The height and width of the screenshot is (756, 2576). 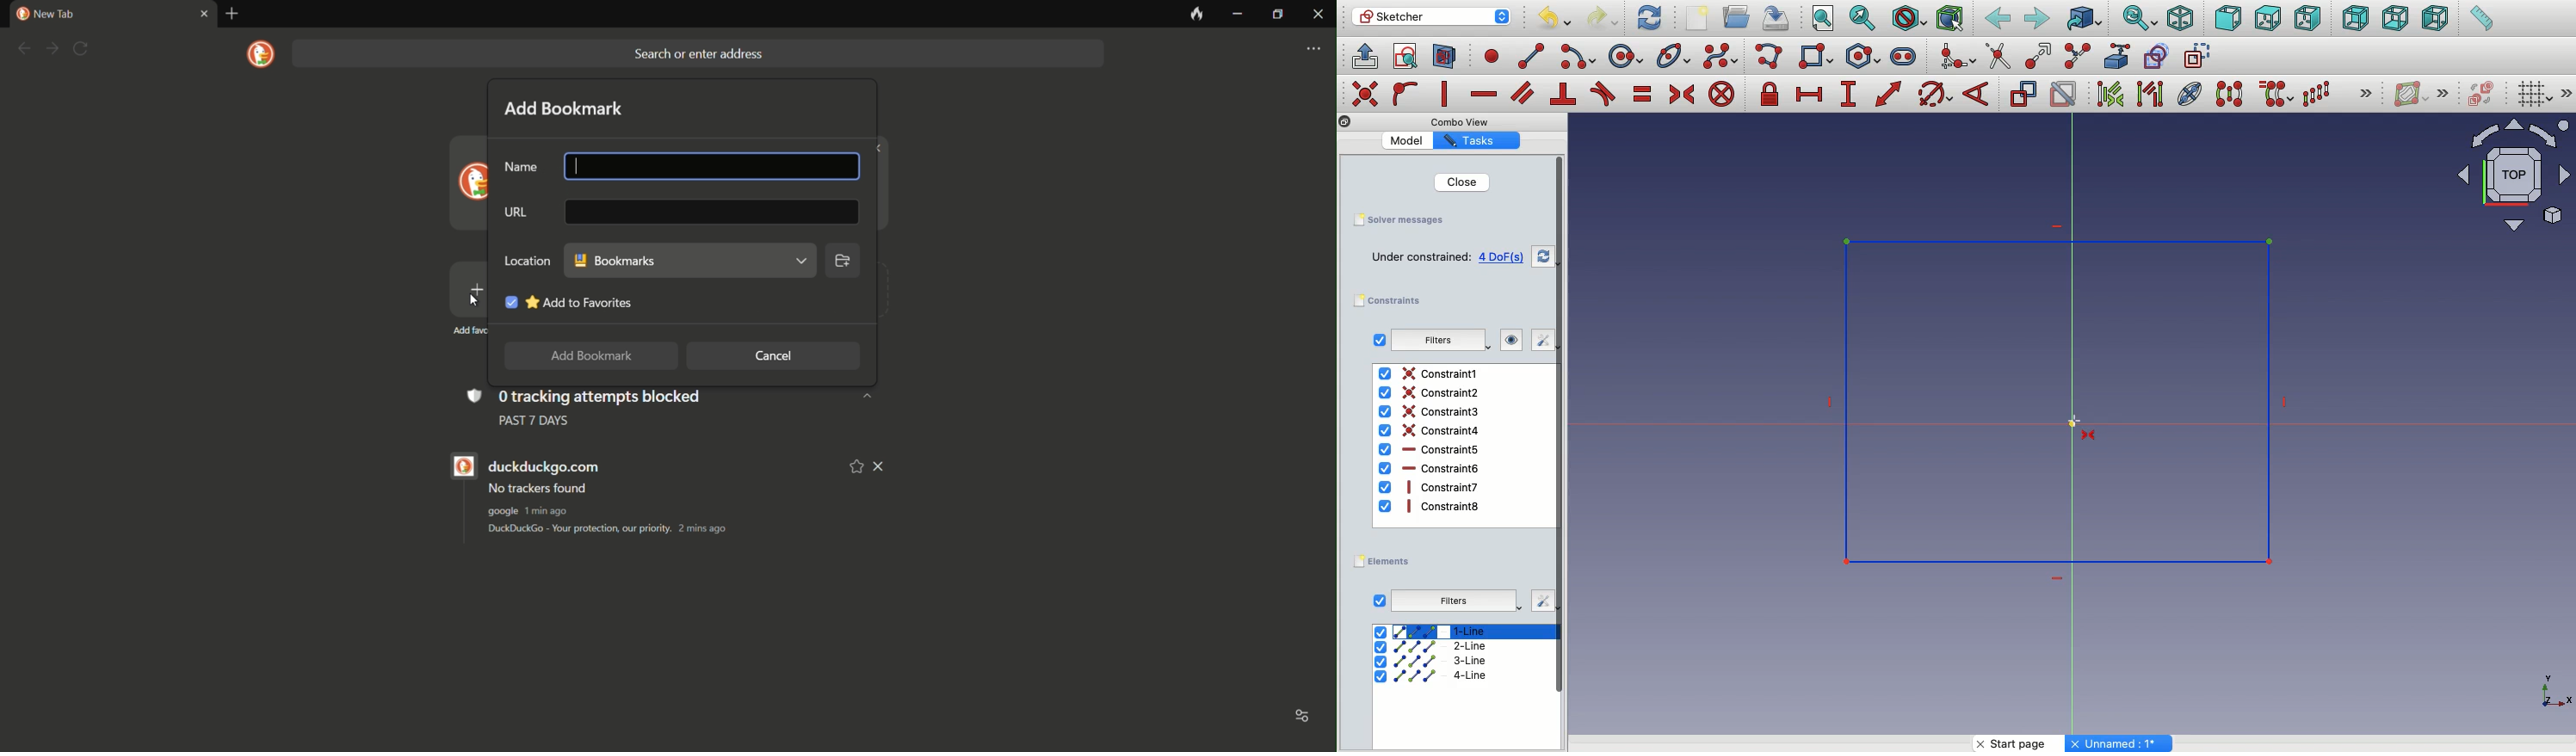 I want to click on Undo, so click(x=1557, y=21).